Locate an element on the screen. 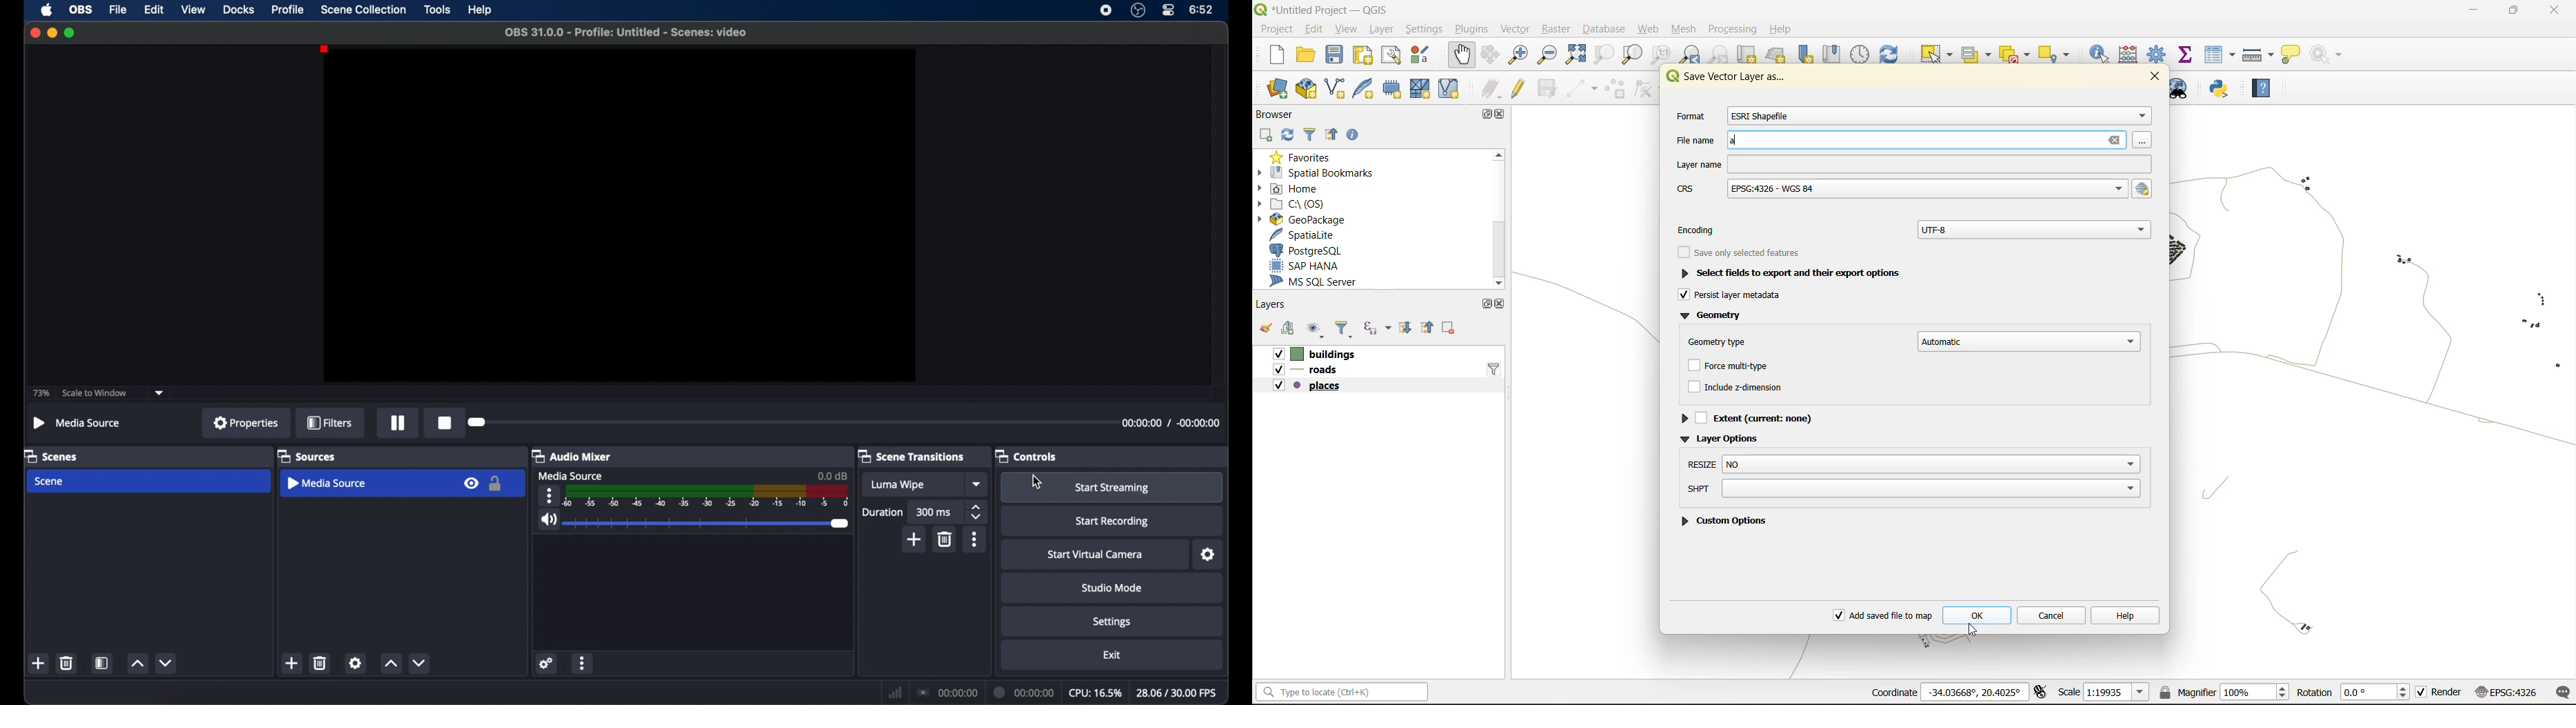 This screenshot has height=728, width=2576. help is located at coordinates (481, 10).